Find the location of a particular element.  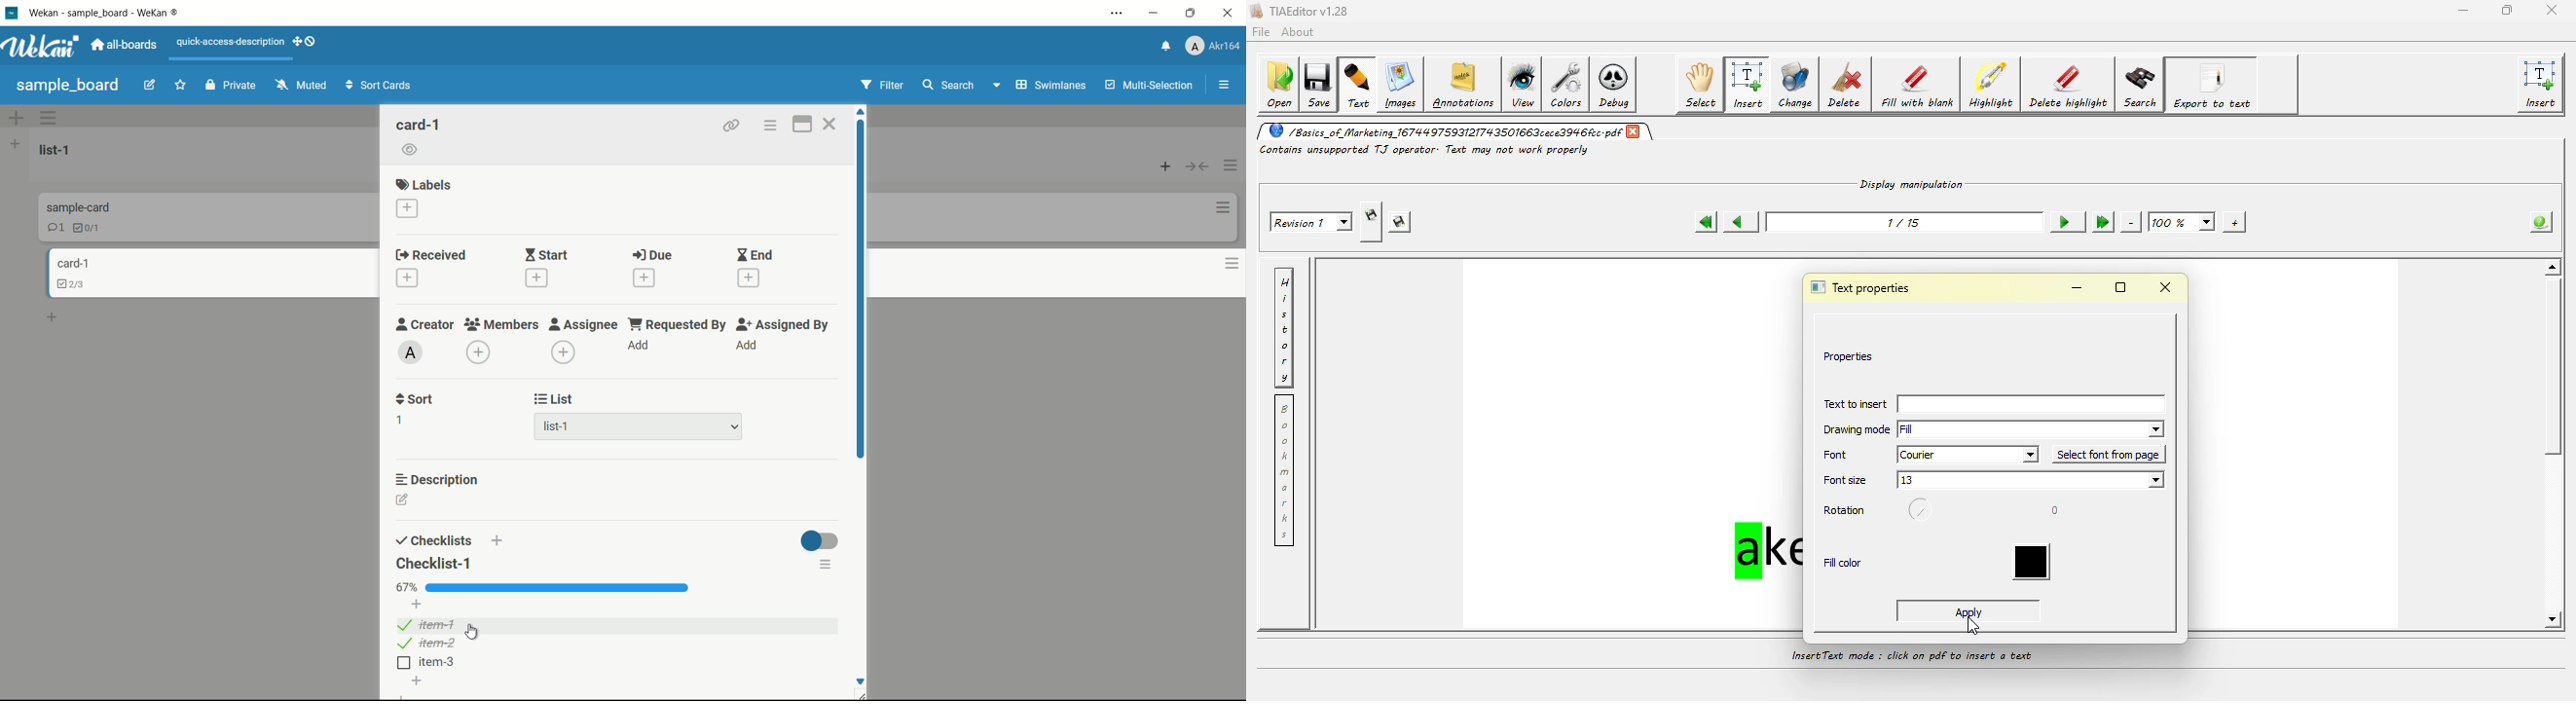

dropdown is located at coordinates (734, 426).